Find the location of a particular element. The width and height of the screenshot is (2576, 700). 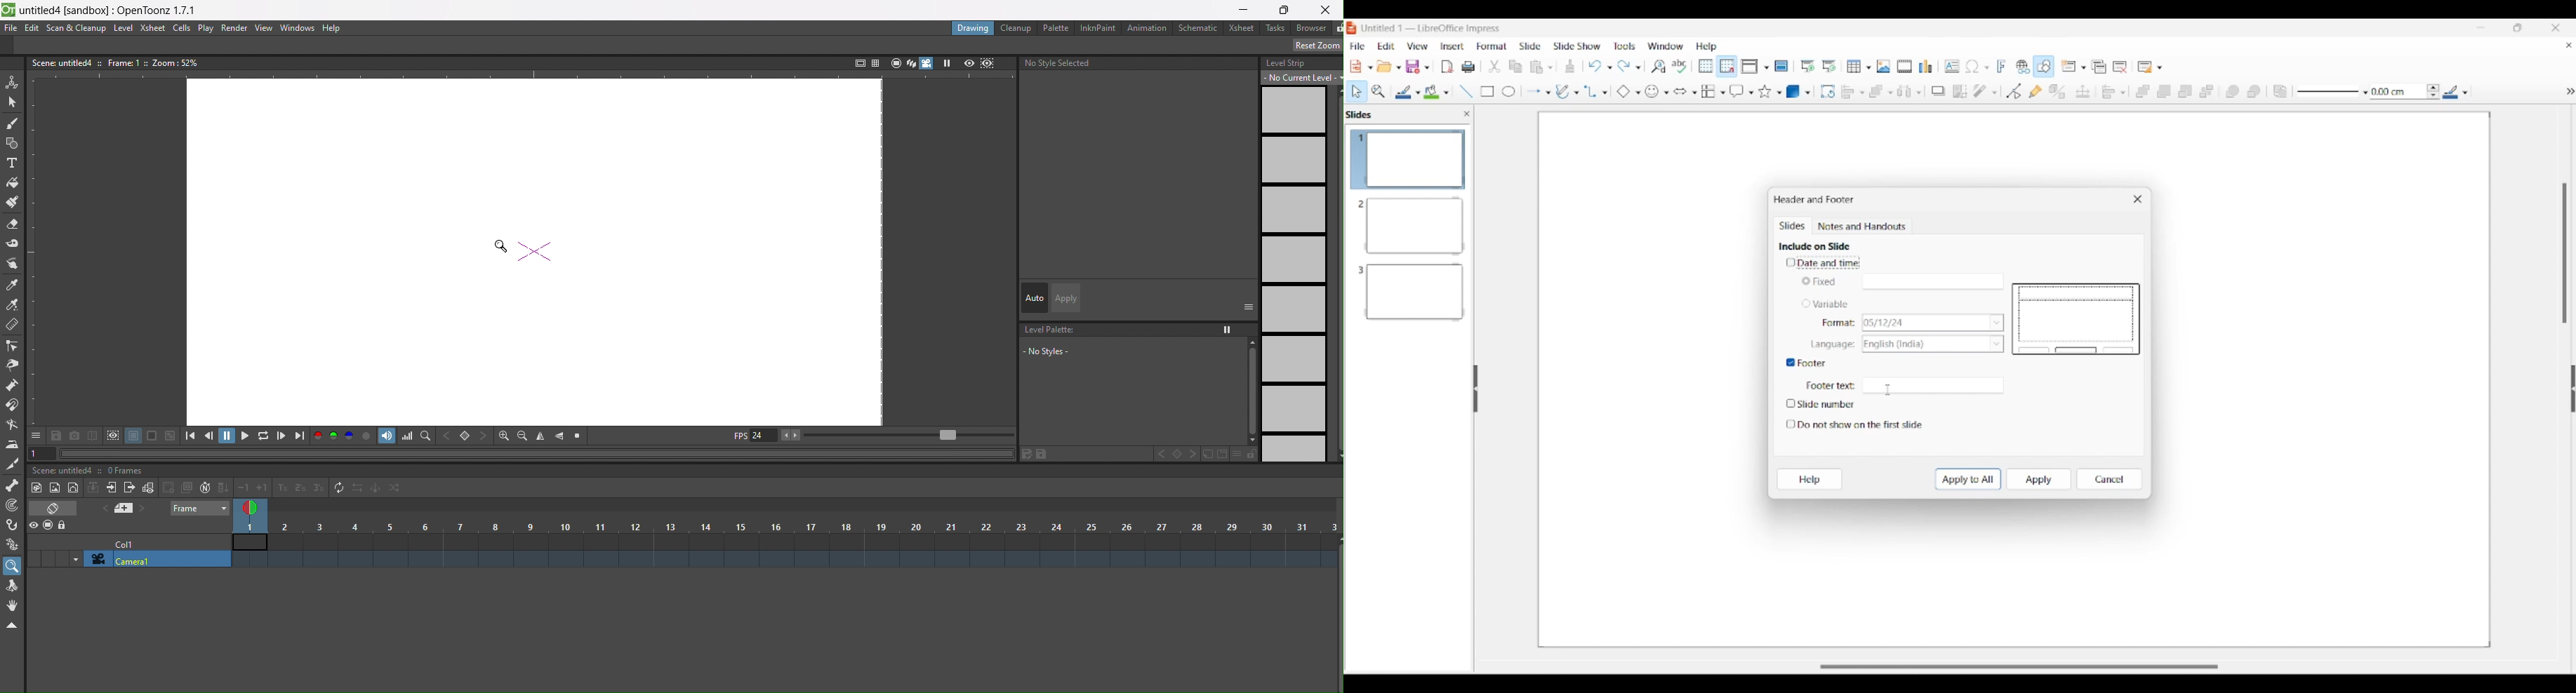

Redo options is located at coordinates (1629, 65).